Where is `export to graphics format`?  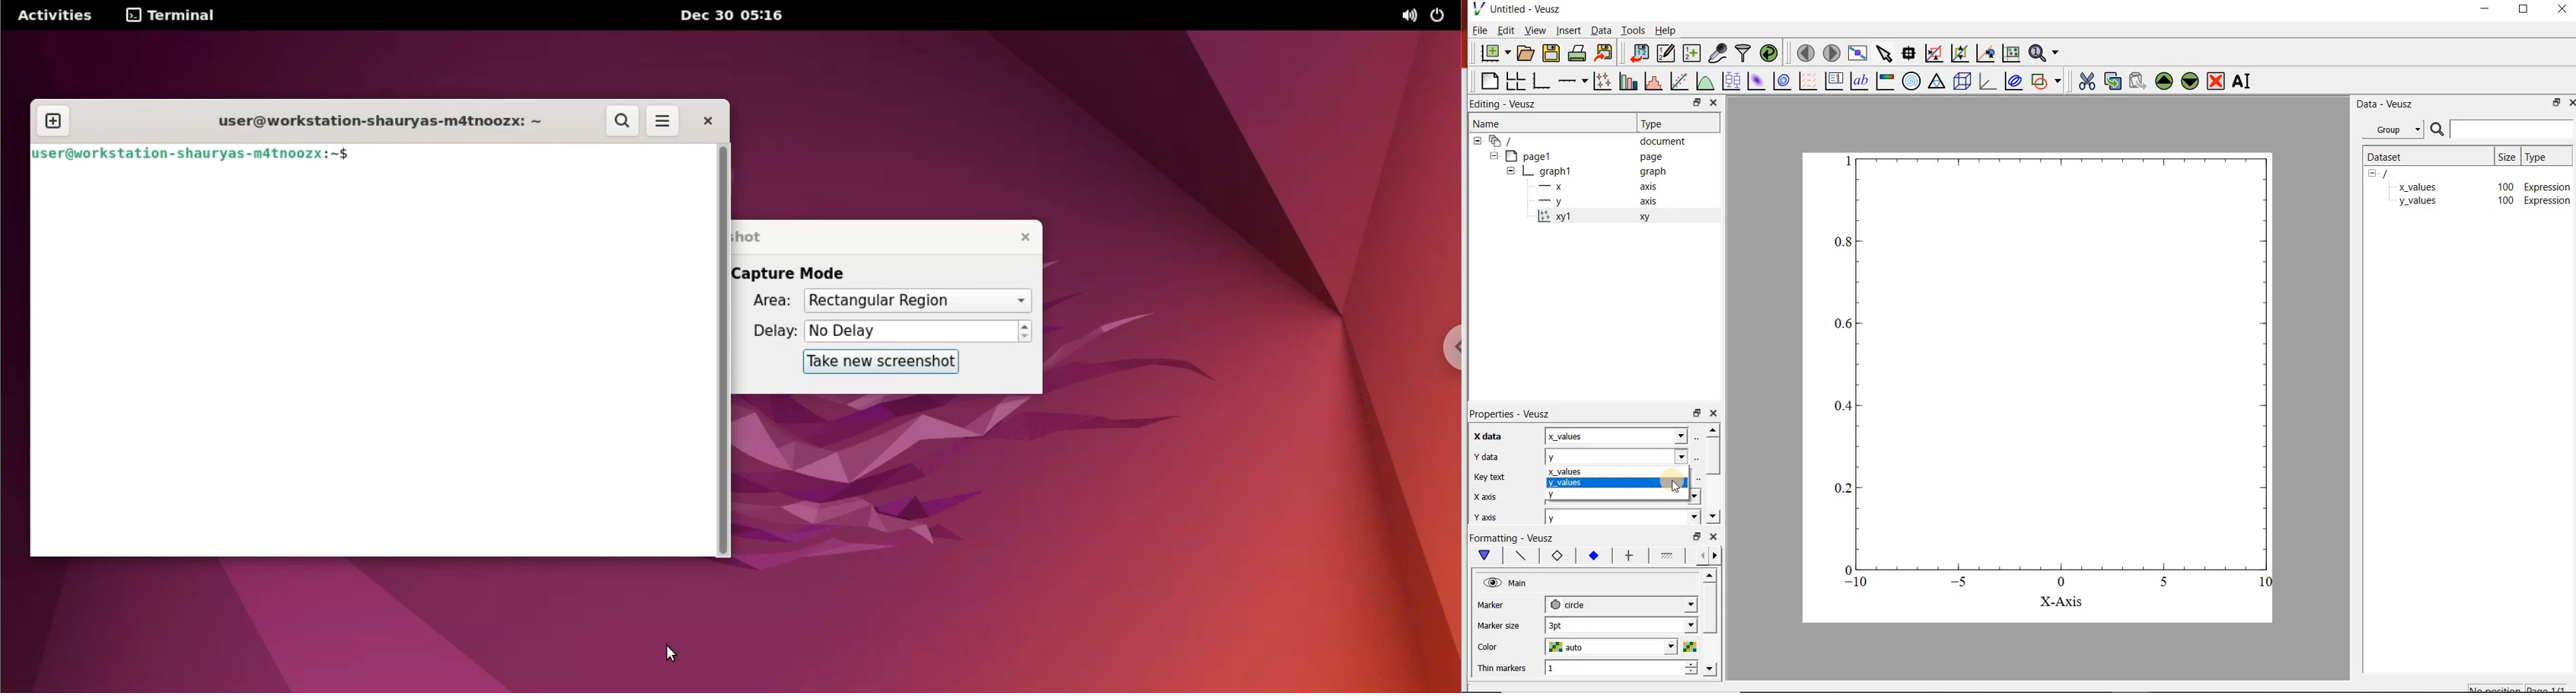
export to graphics format is located at coordinates (1605, 52).